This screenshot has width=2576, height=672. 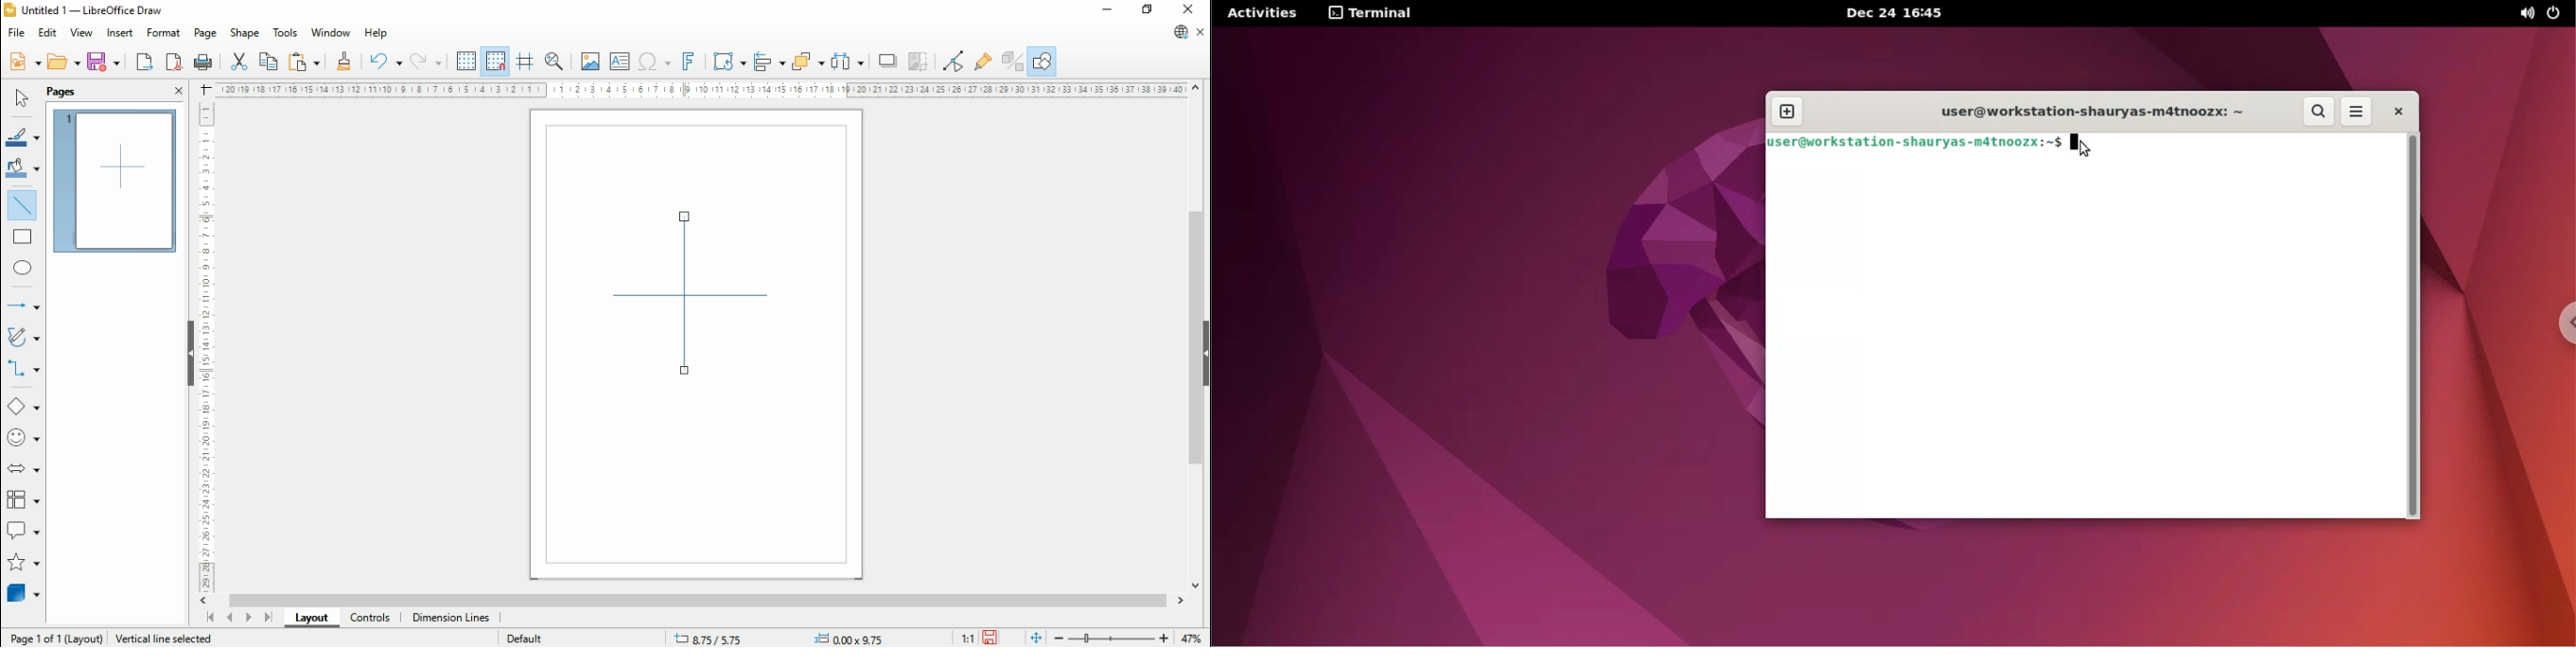 I want to click on vertical line selected, so click(x=171, y=638).